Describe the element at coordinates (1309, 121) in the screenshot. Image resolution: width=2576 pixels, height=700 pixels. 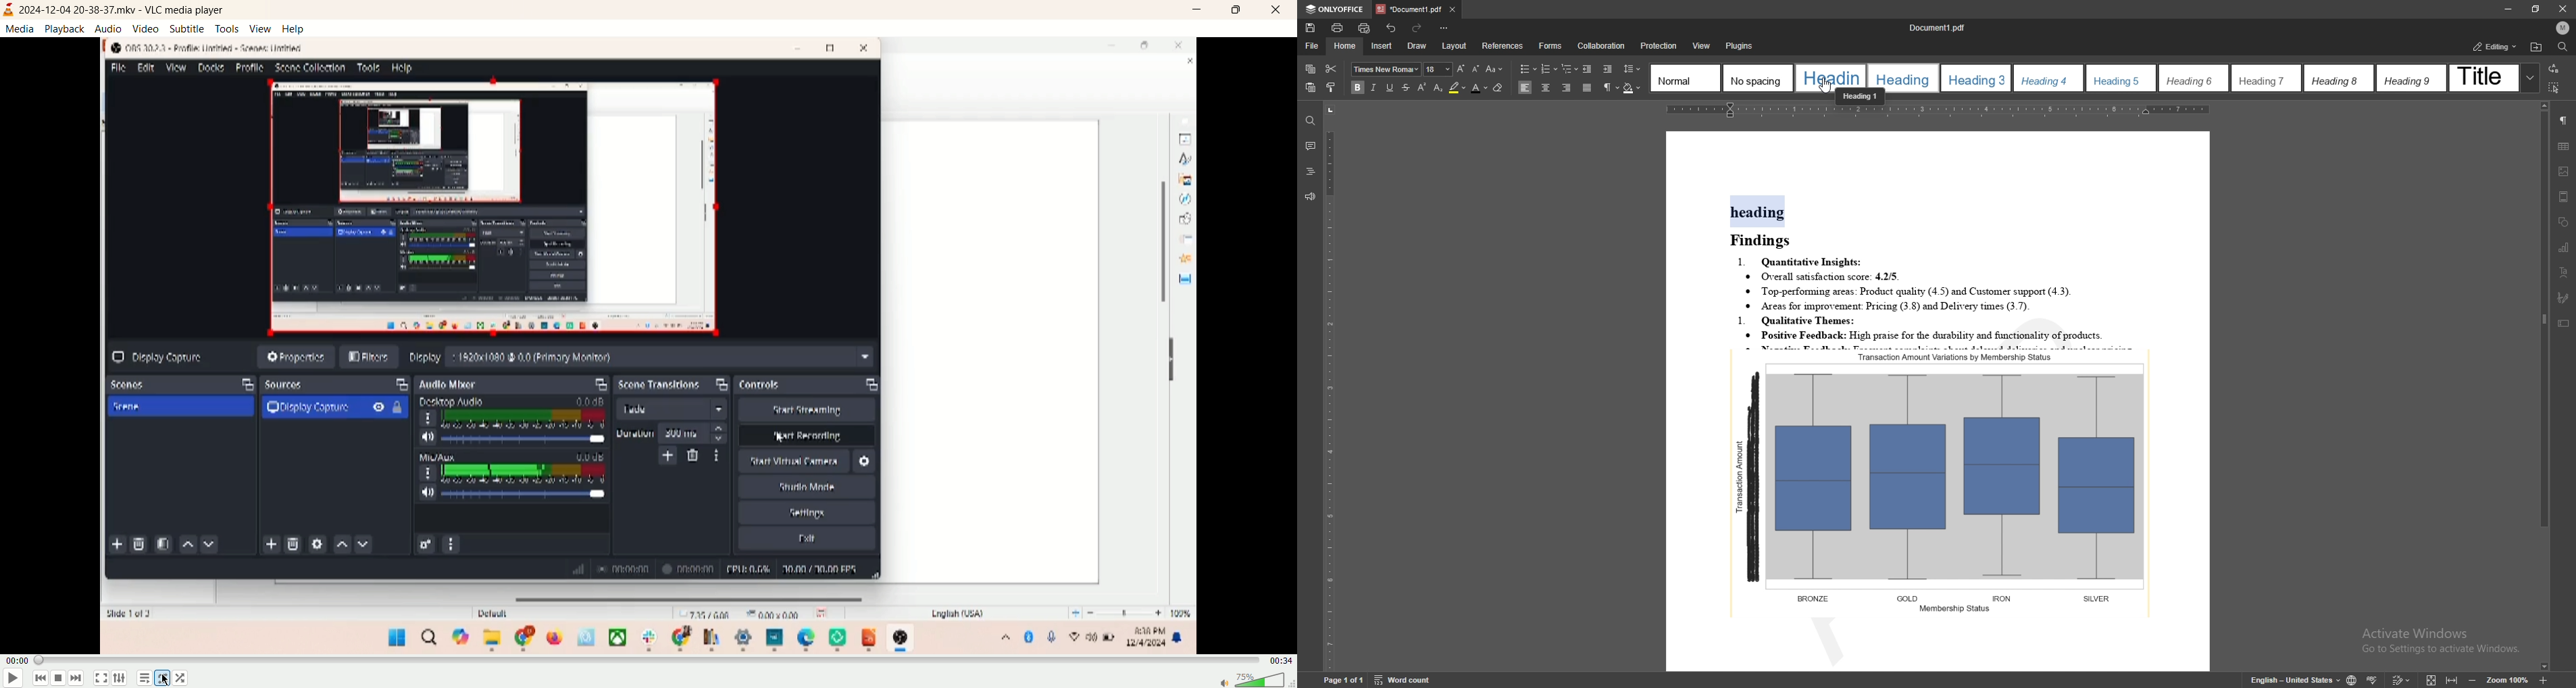
I see `find` at that location.